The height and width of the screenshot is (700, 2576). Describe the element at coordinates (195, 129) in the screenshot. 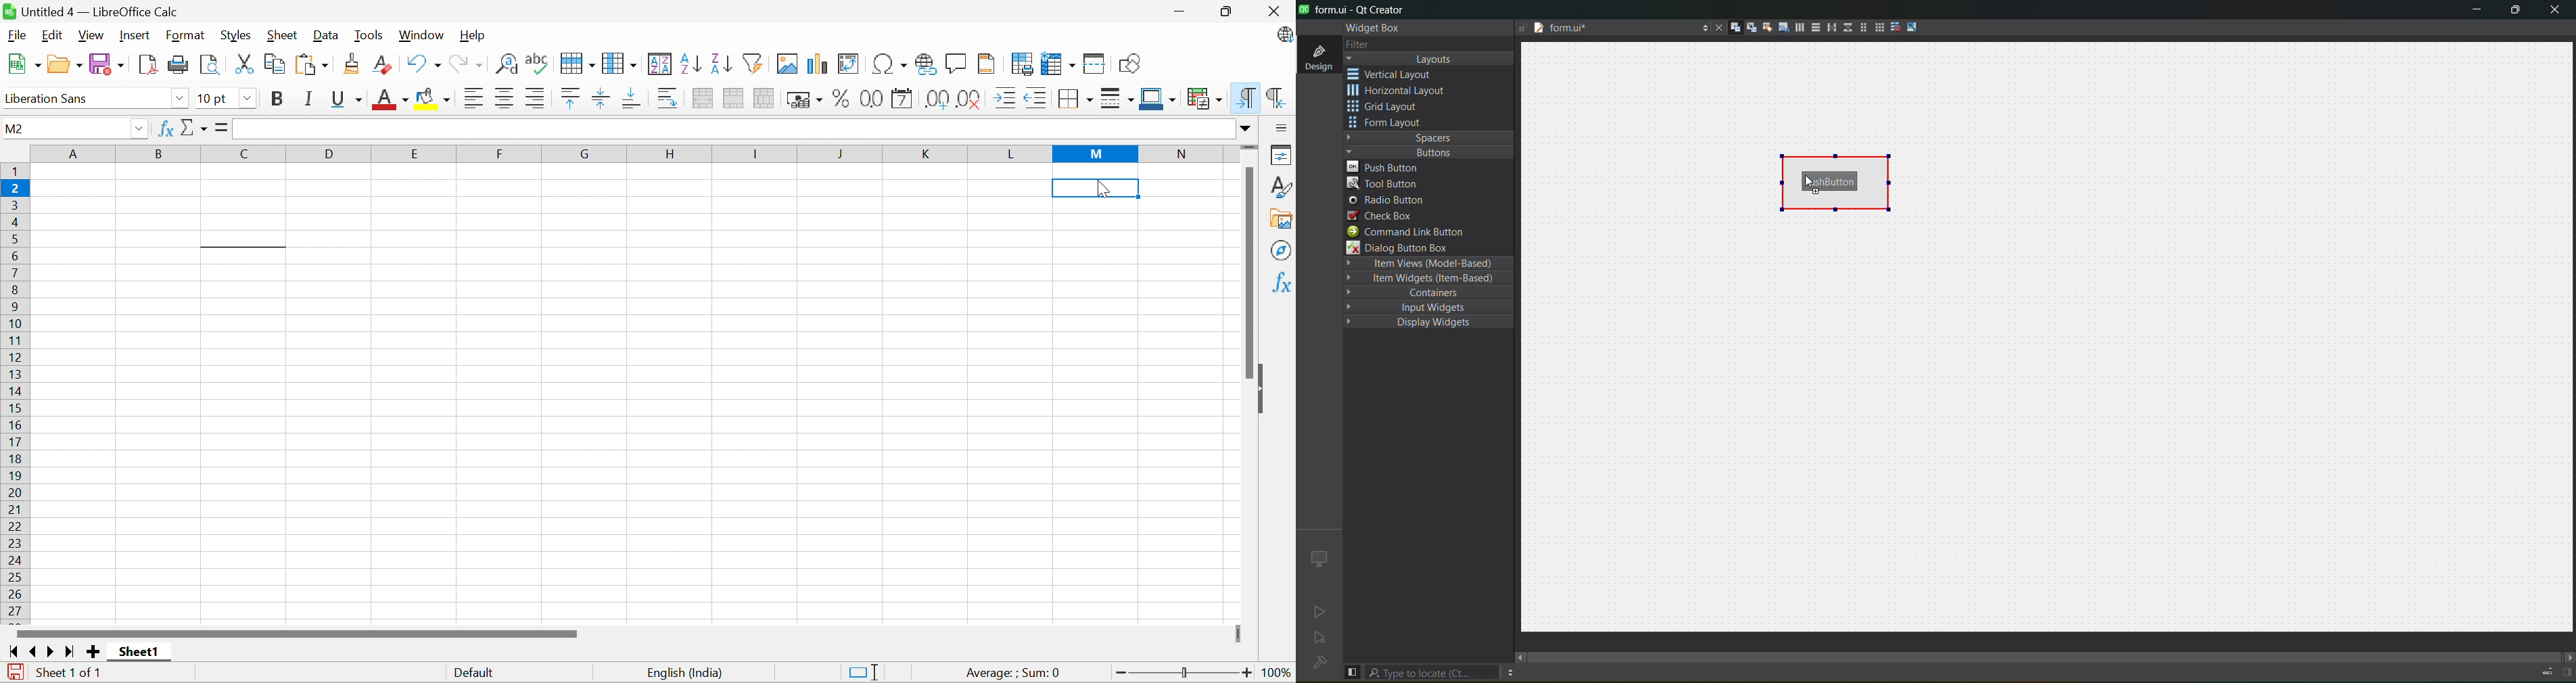

I see `Select function` at that location.